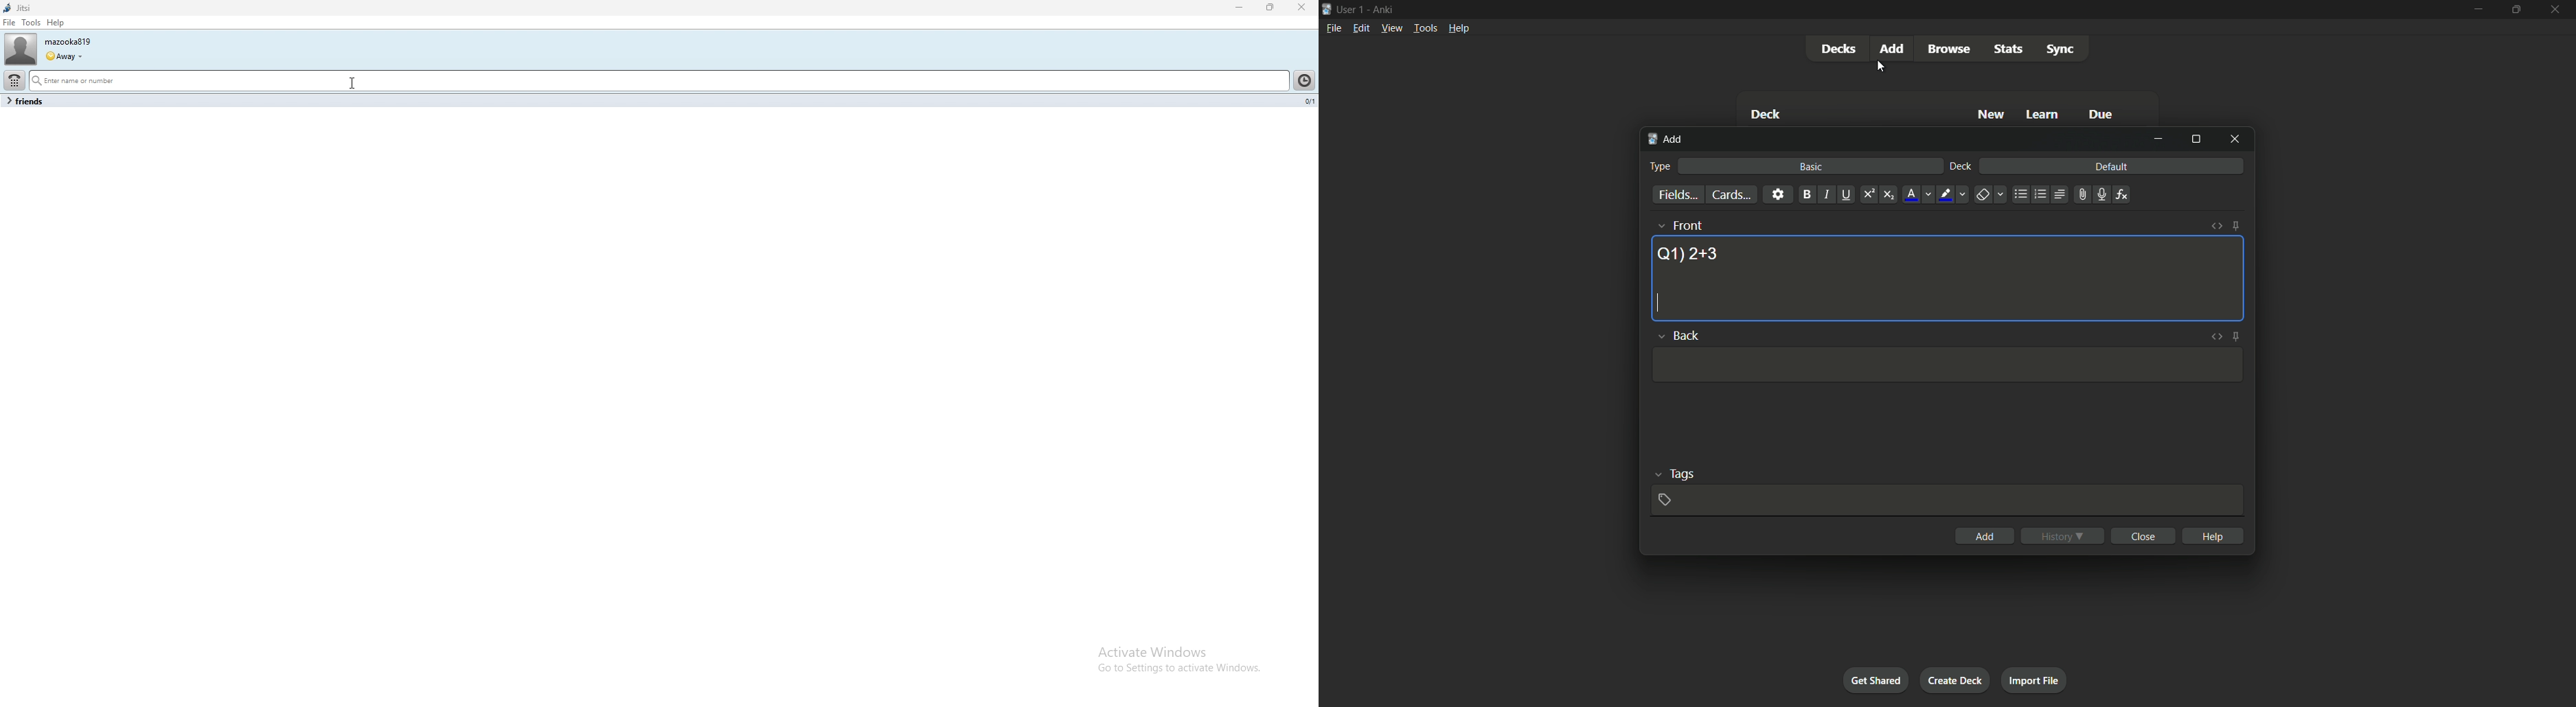 Image resolution: width=2576 pixels, height=728 pixels. What do you see at coordinates (1657, 302) in the screenshot?
I see `cursor` at bounding box center [1657, 302].